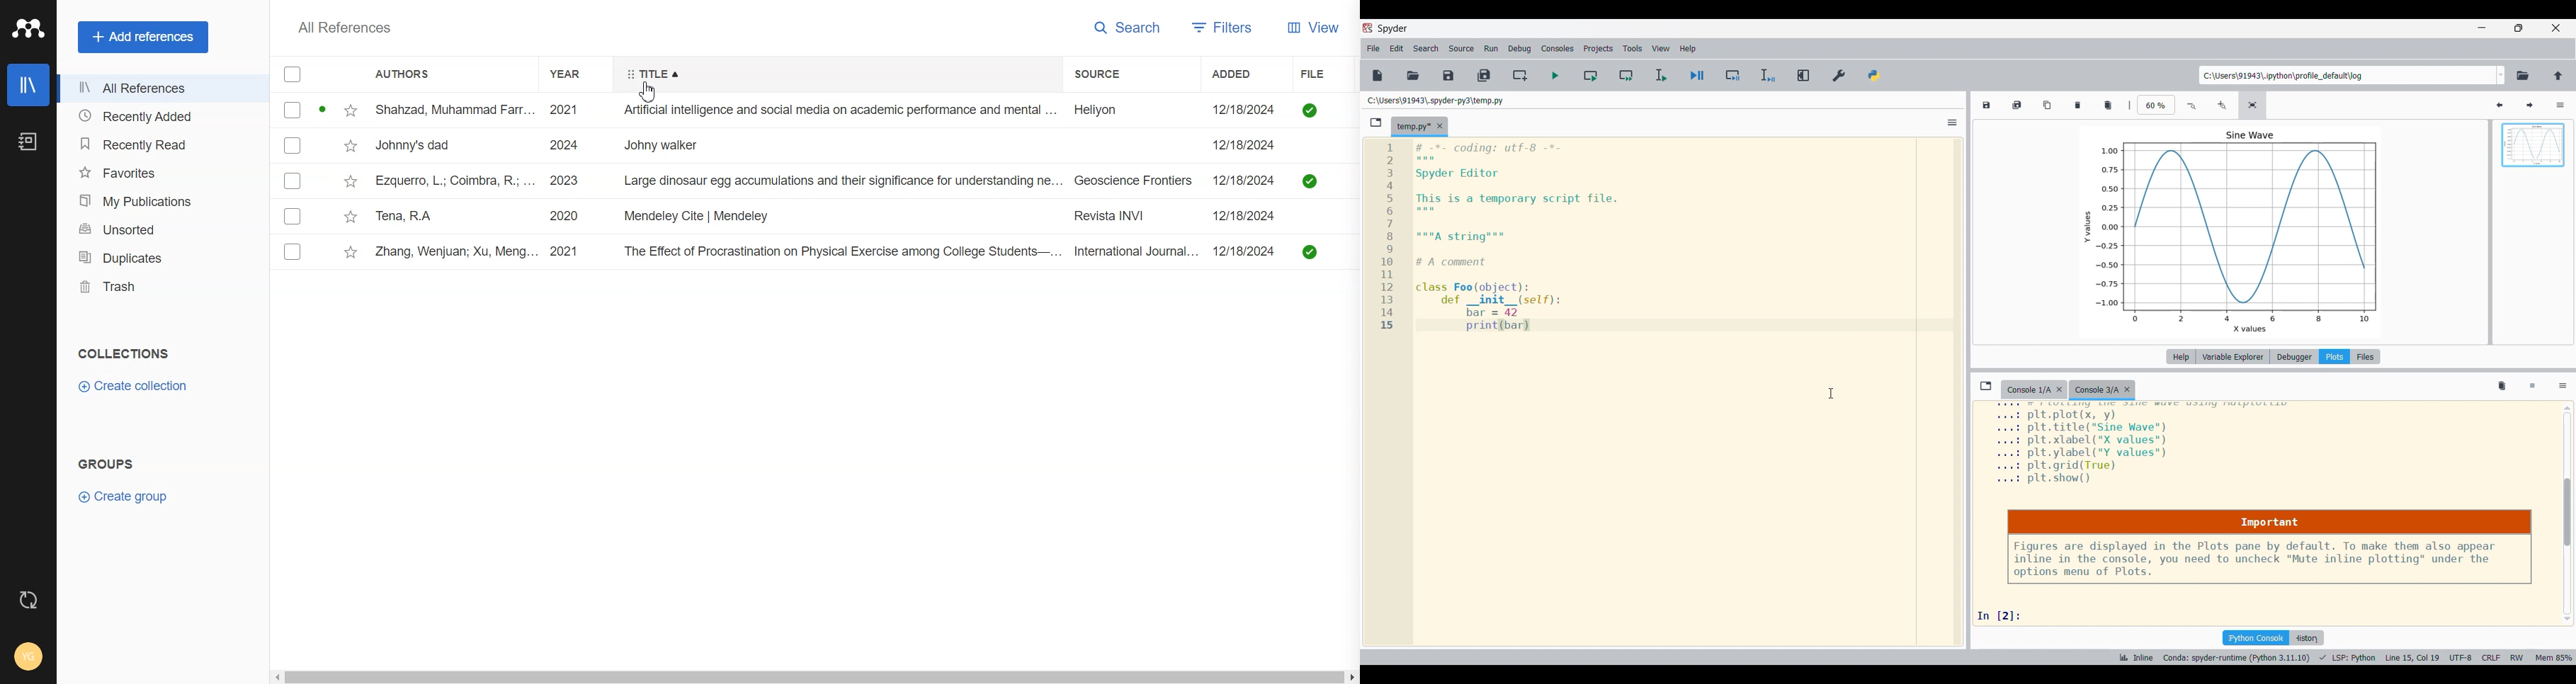 The width and height of the screenshot is (2576, 700). I want to click on CURSOR POSITION, so click(2412, 658).